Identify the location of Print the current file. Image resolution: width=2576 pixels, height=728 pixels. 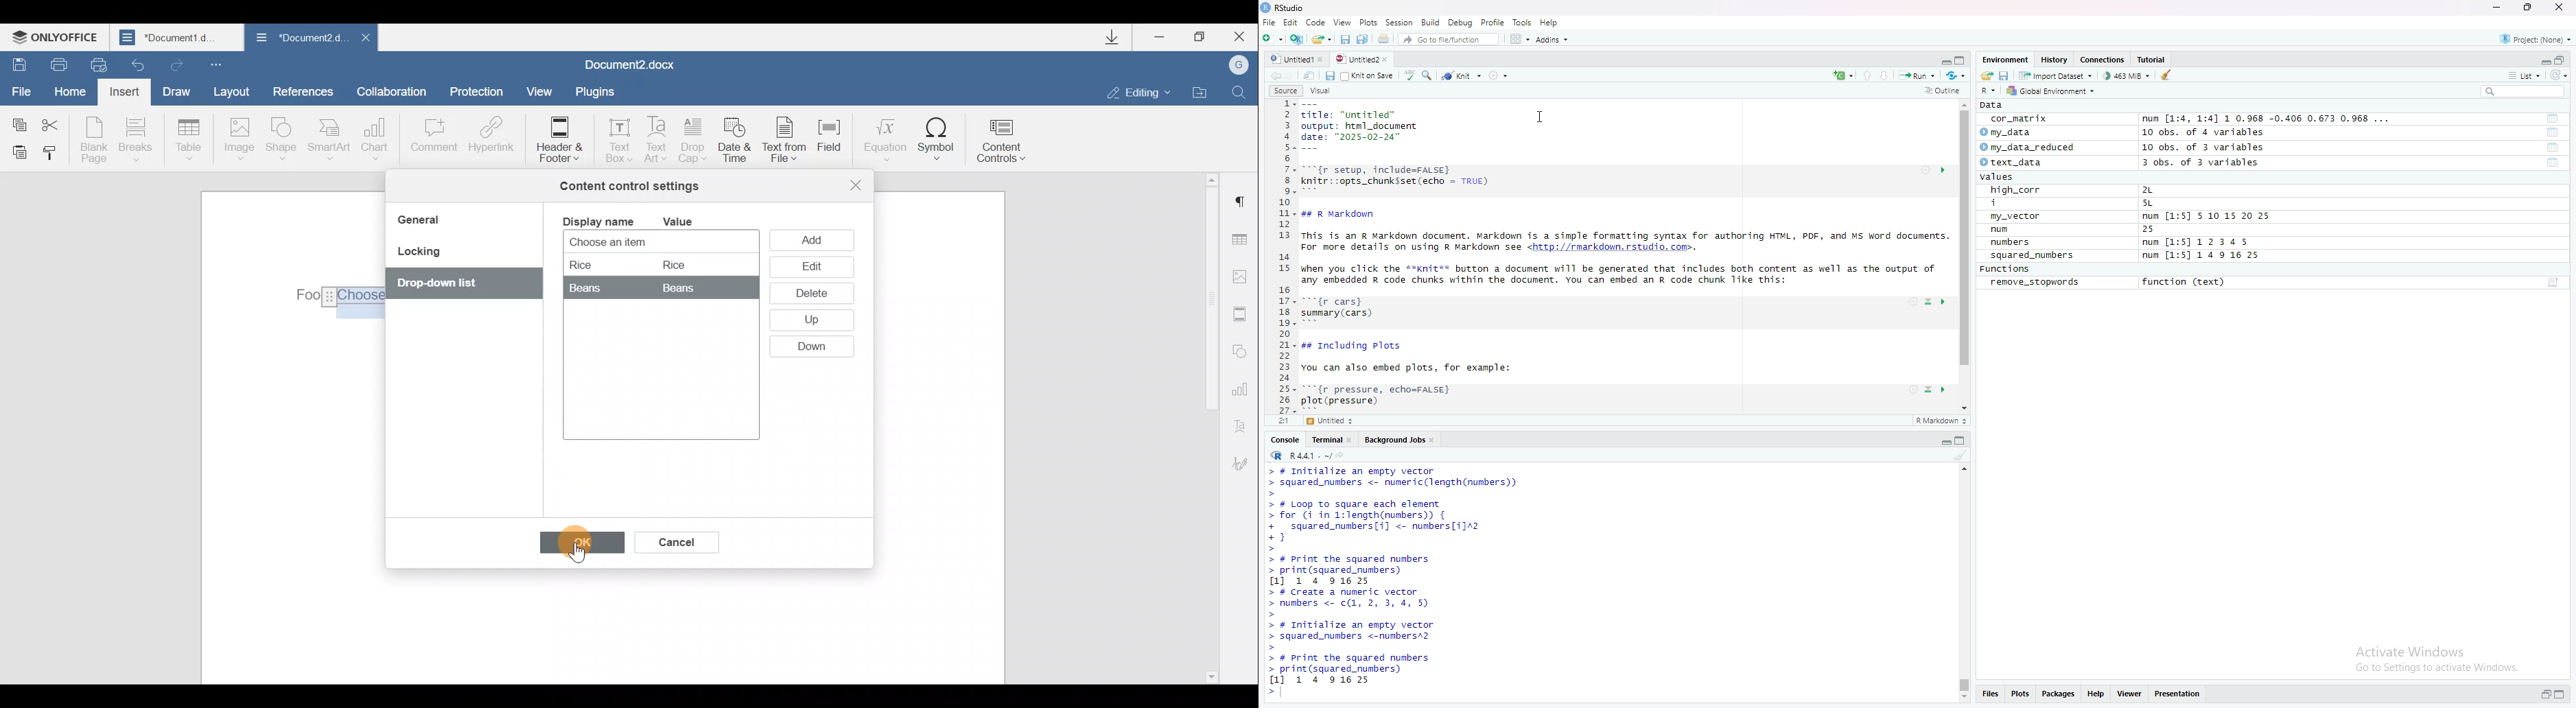
(1383, 38).